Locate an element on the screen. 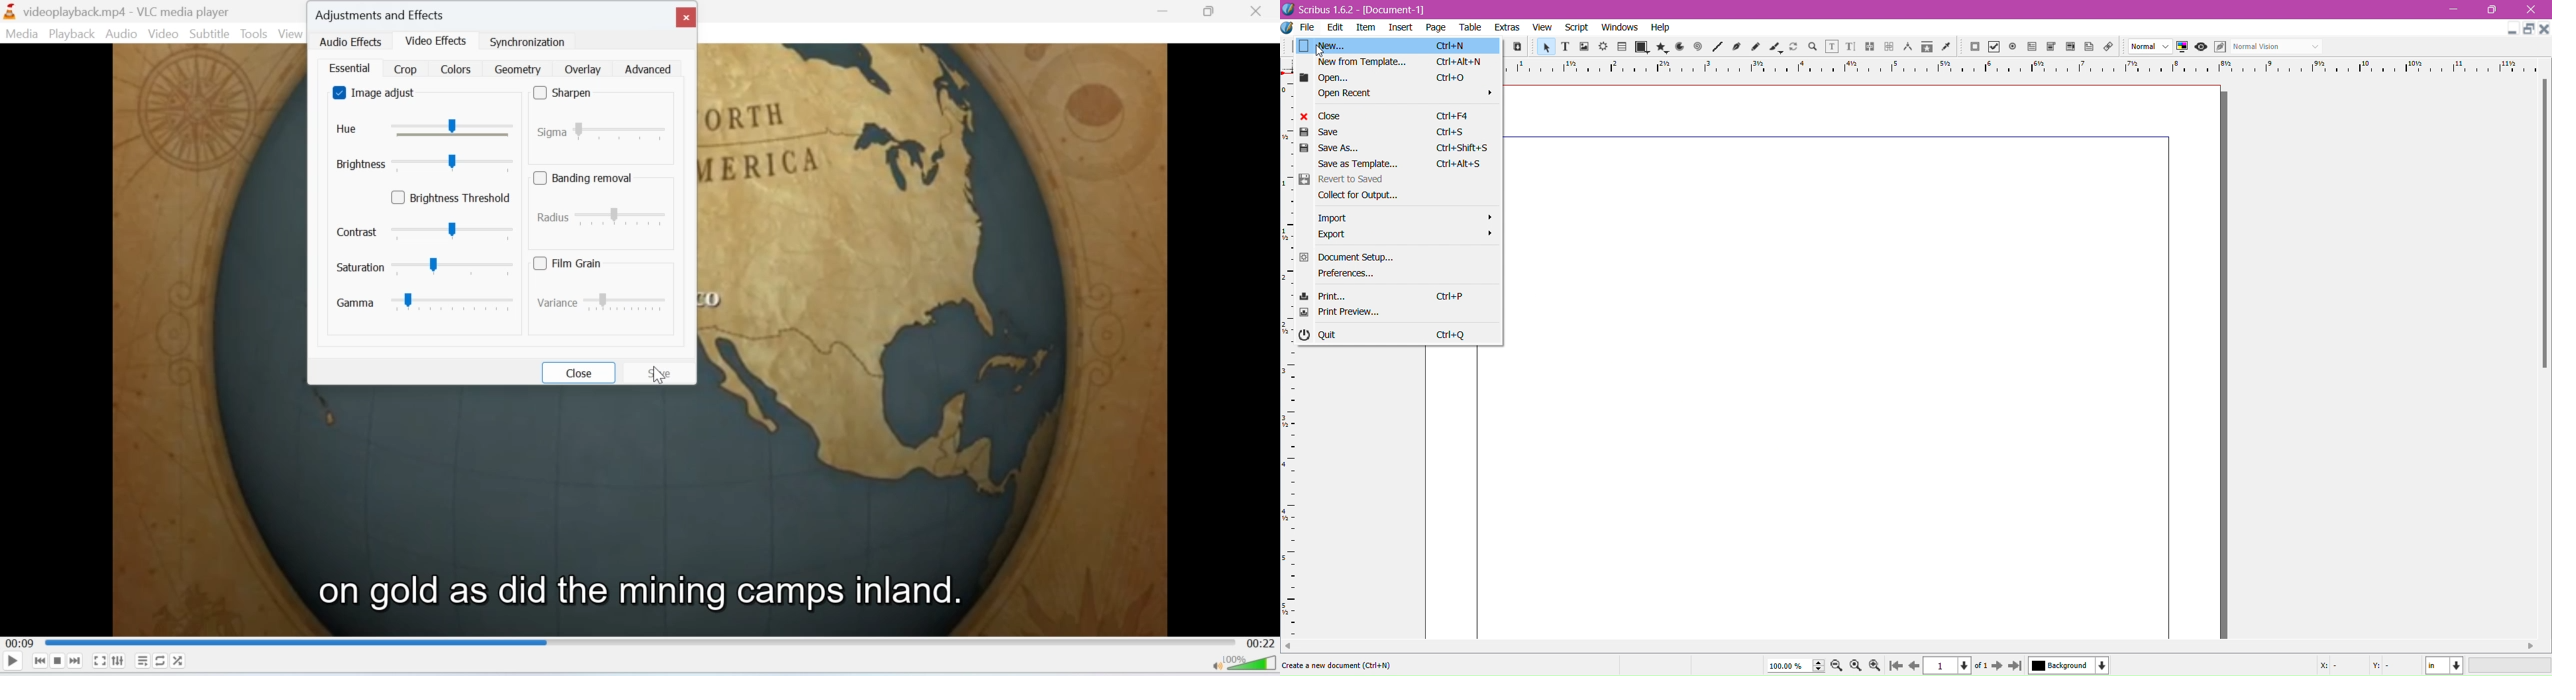  icon is located at coordinates (1716, 48).